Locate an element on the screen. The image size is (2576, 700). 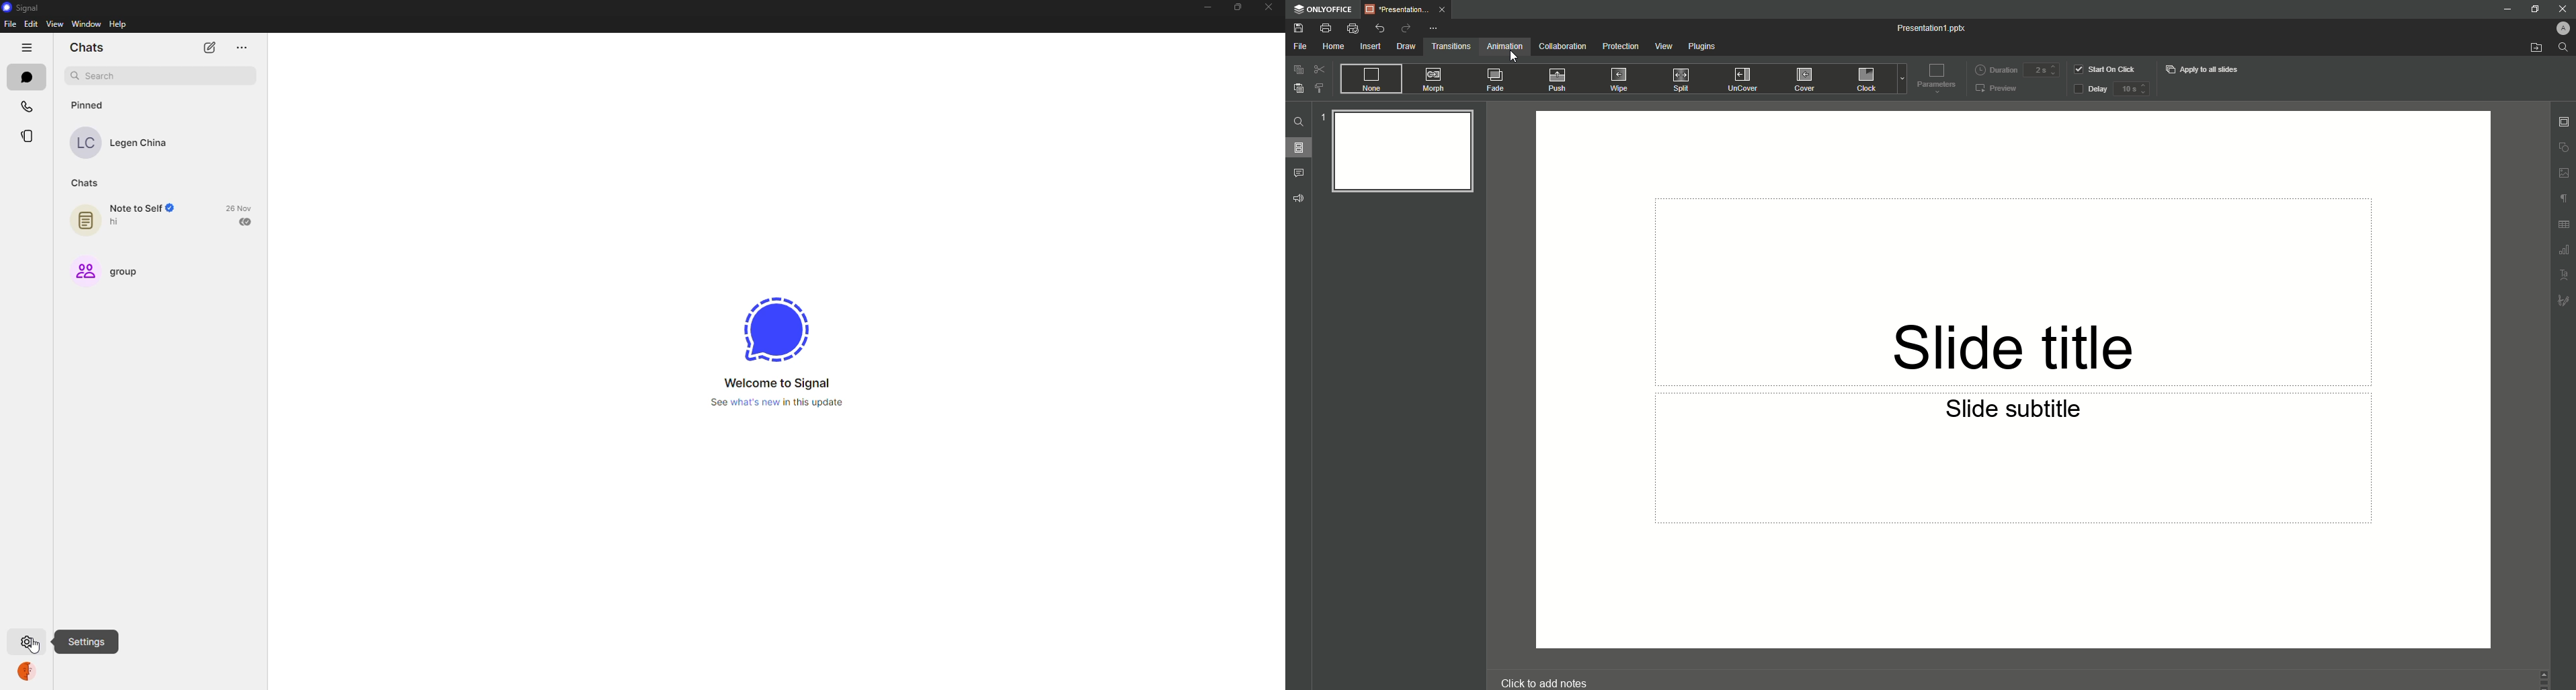
UnCover is located at coordinates (1743, 78).